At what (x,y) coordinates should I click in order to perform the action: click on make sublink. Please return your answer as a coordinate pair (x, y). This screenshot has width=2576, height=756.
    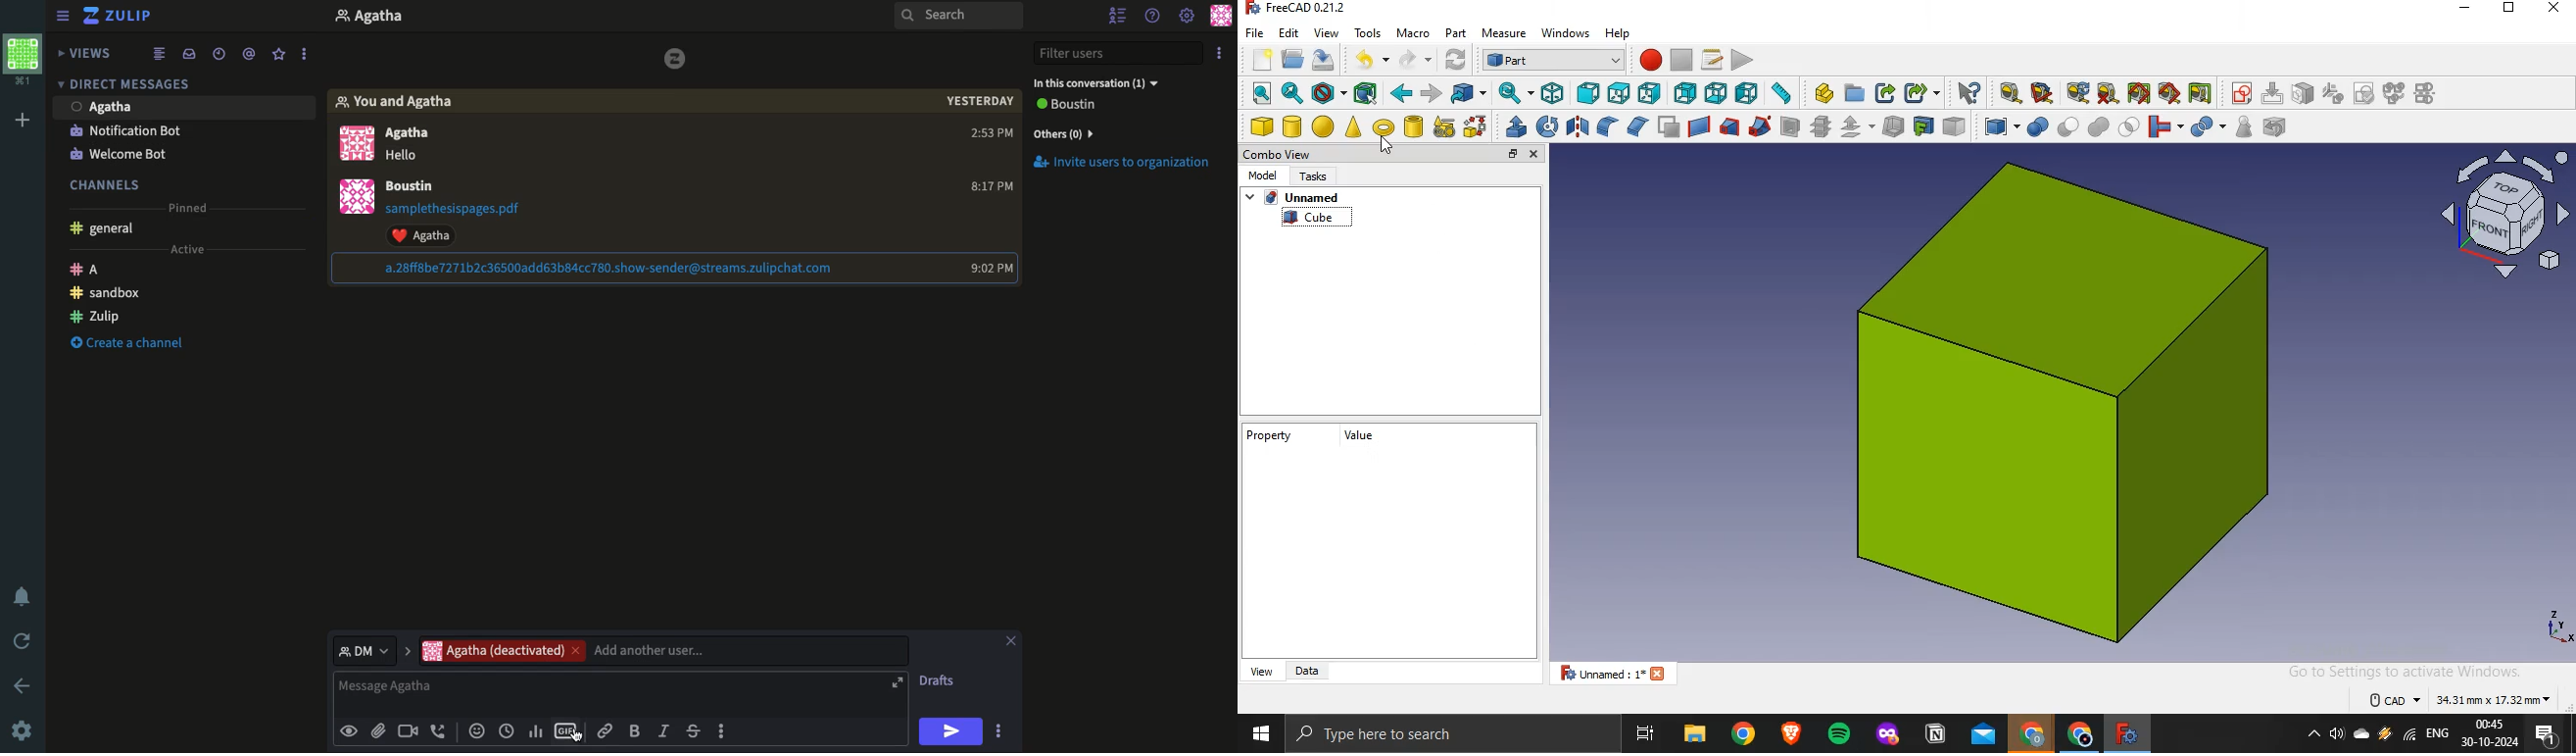
    Looking at the image, I should click on (1920, 91).